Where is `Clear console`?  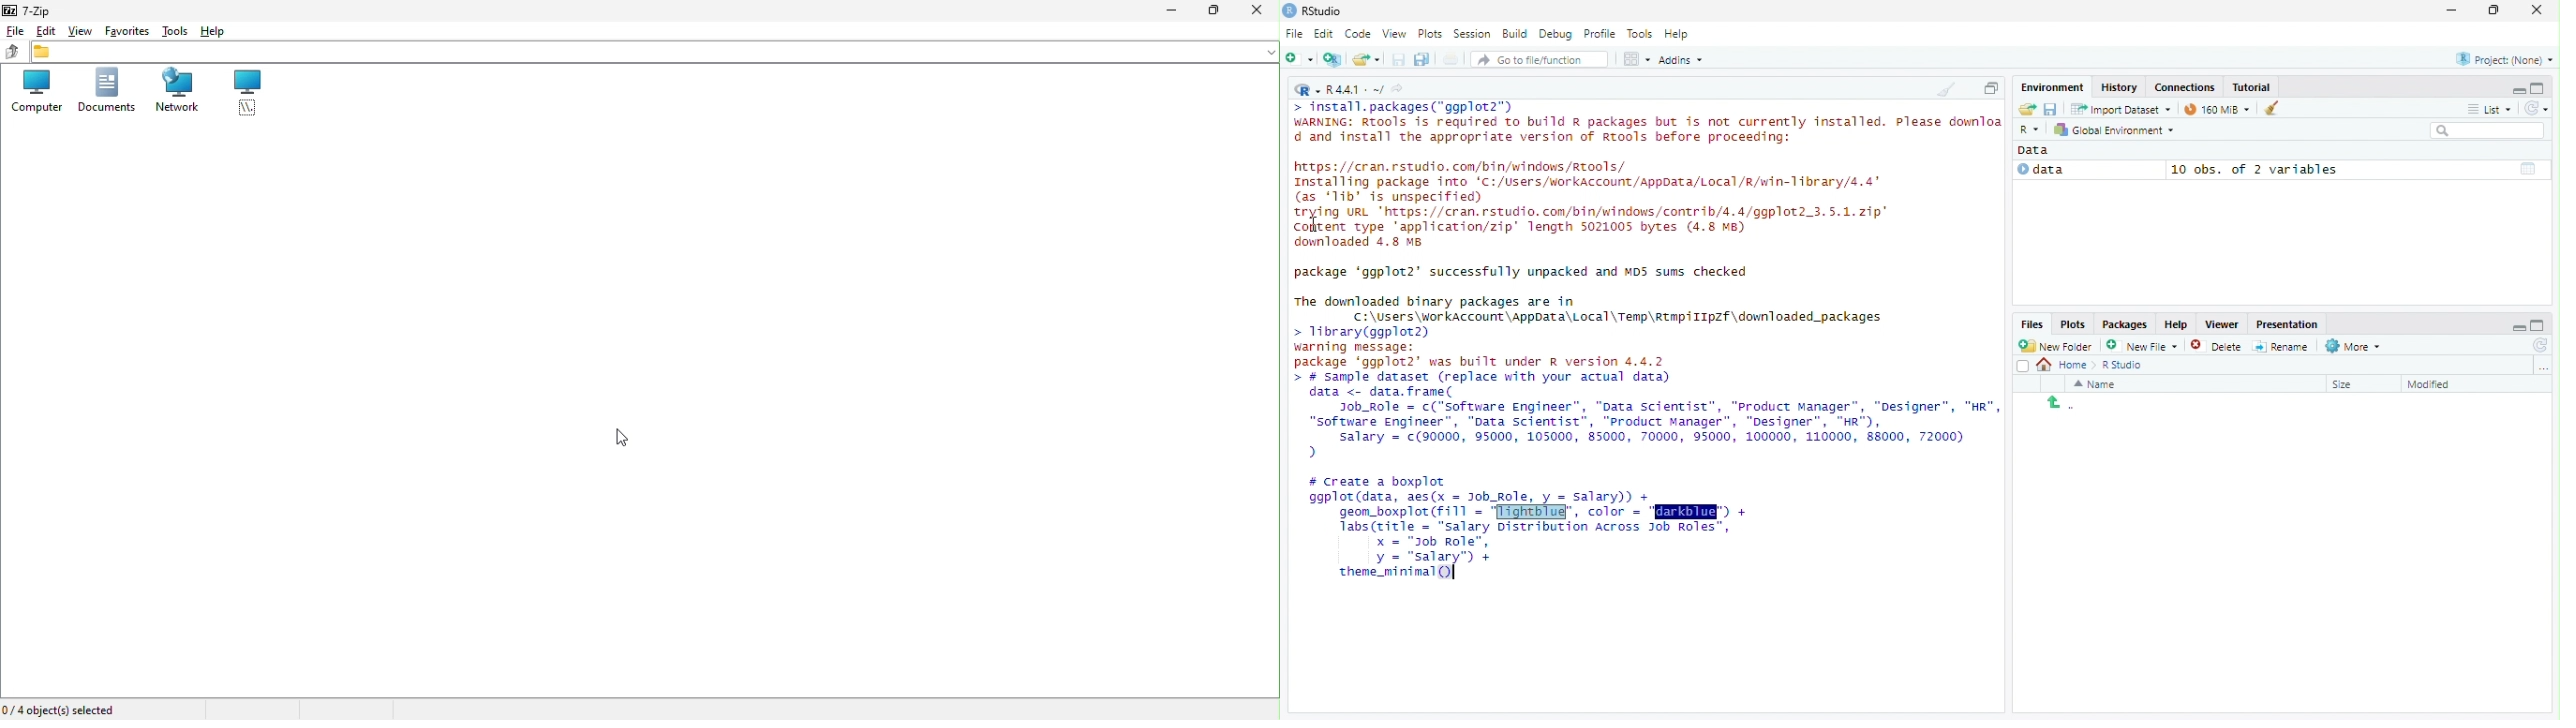 Clear console is located at coordinates (1945, 89).